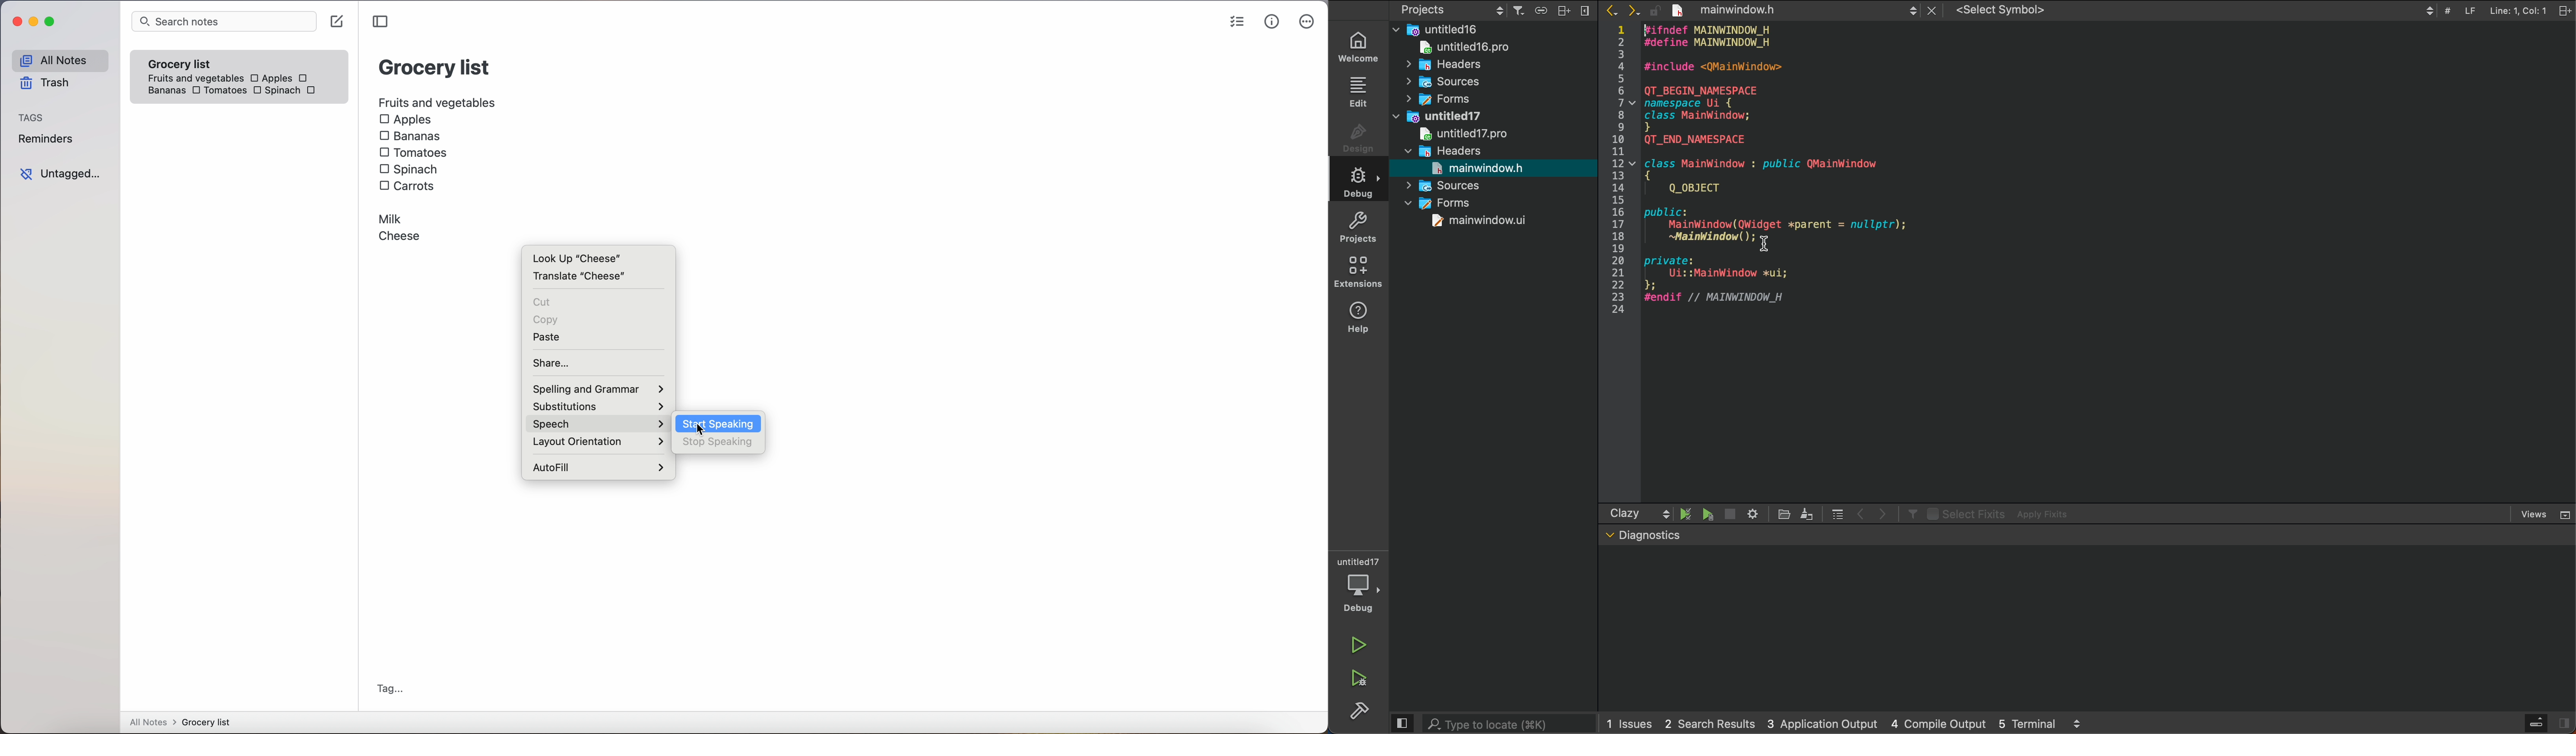 This screenshot has width=2576, height=756. What do you see at coordinates (701, 428) in the screenshot?
I see `cursor` at bounding box center [701, 428].